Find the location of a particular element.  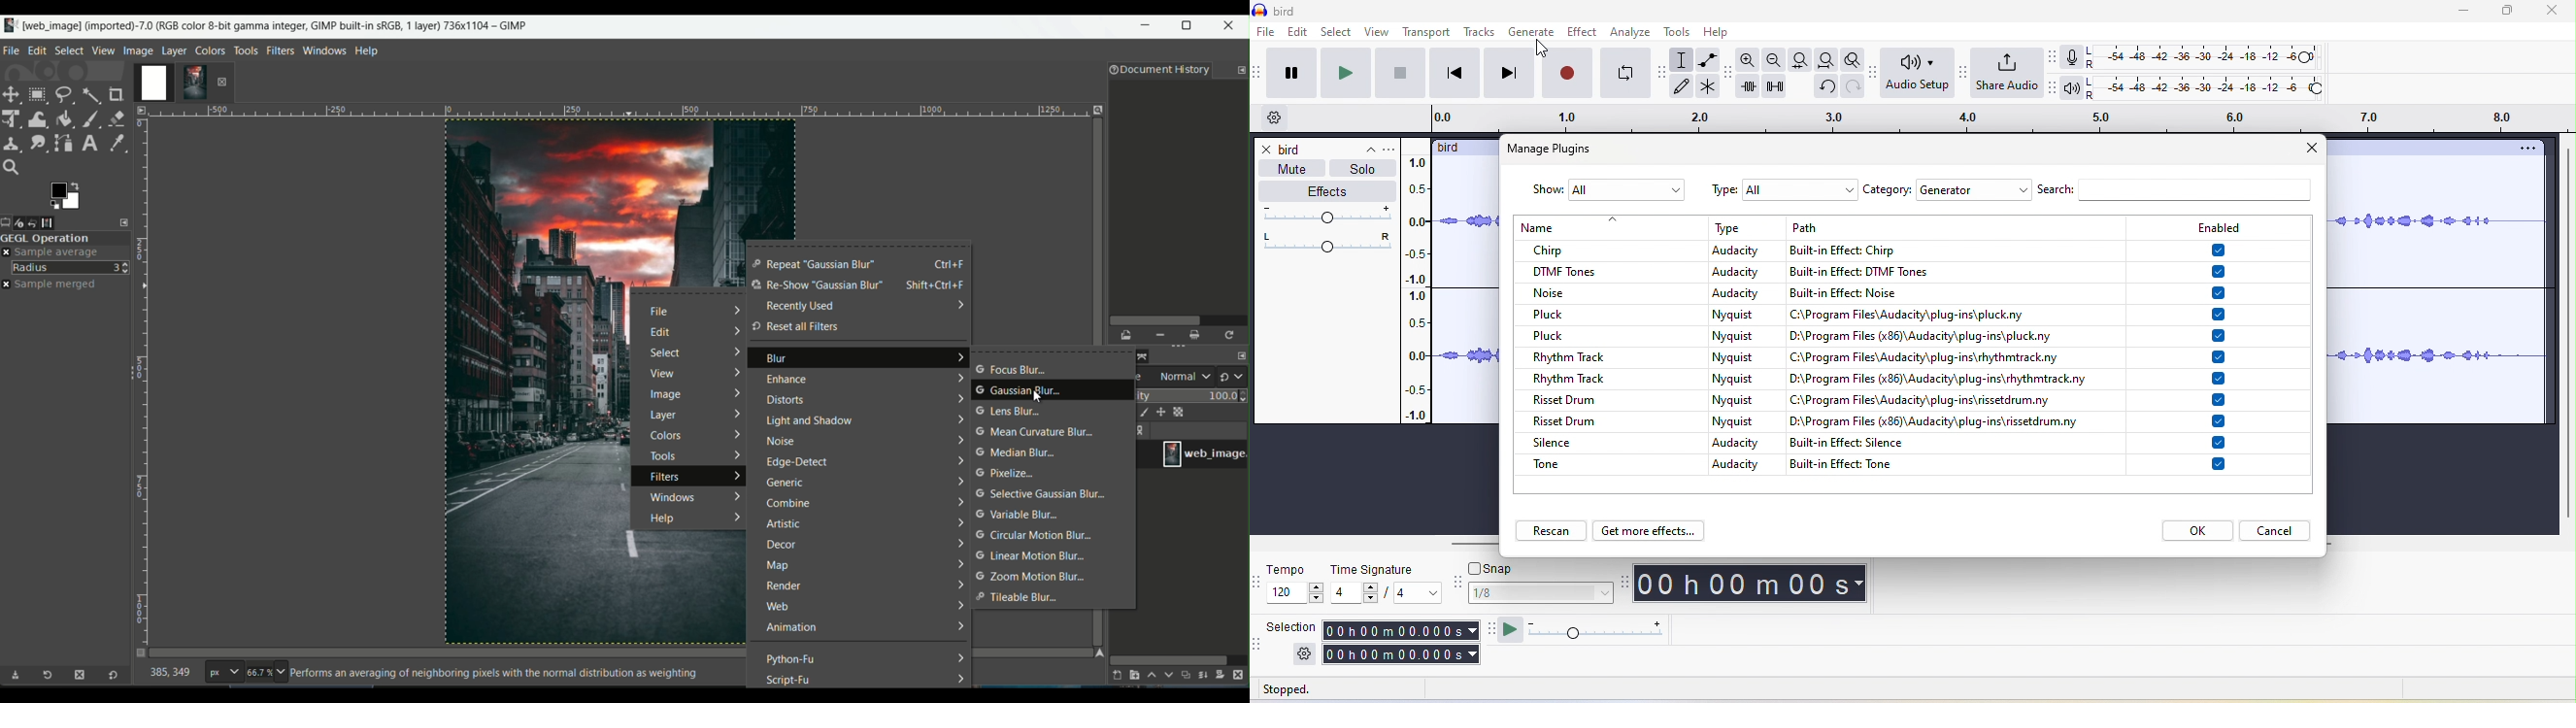

undo is located at coordinates (1824, 86).